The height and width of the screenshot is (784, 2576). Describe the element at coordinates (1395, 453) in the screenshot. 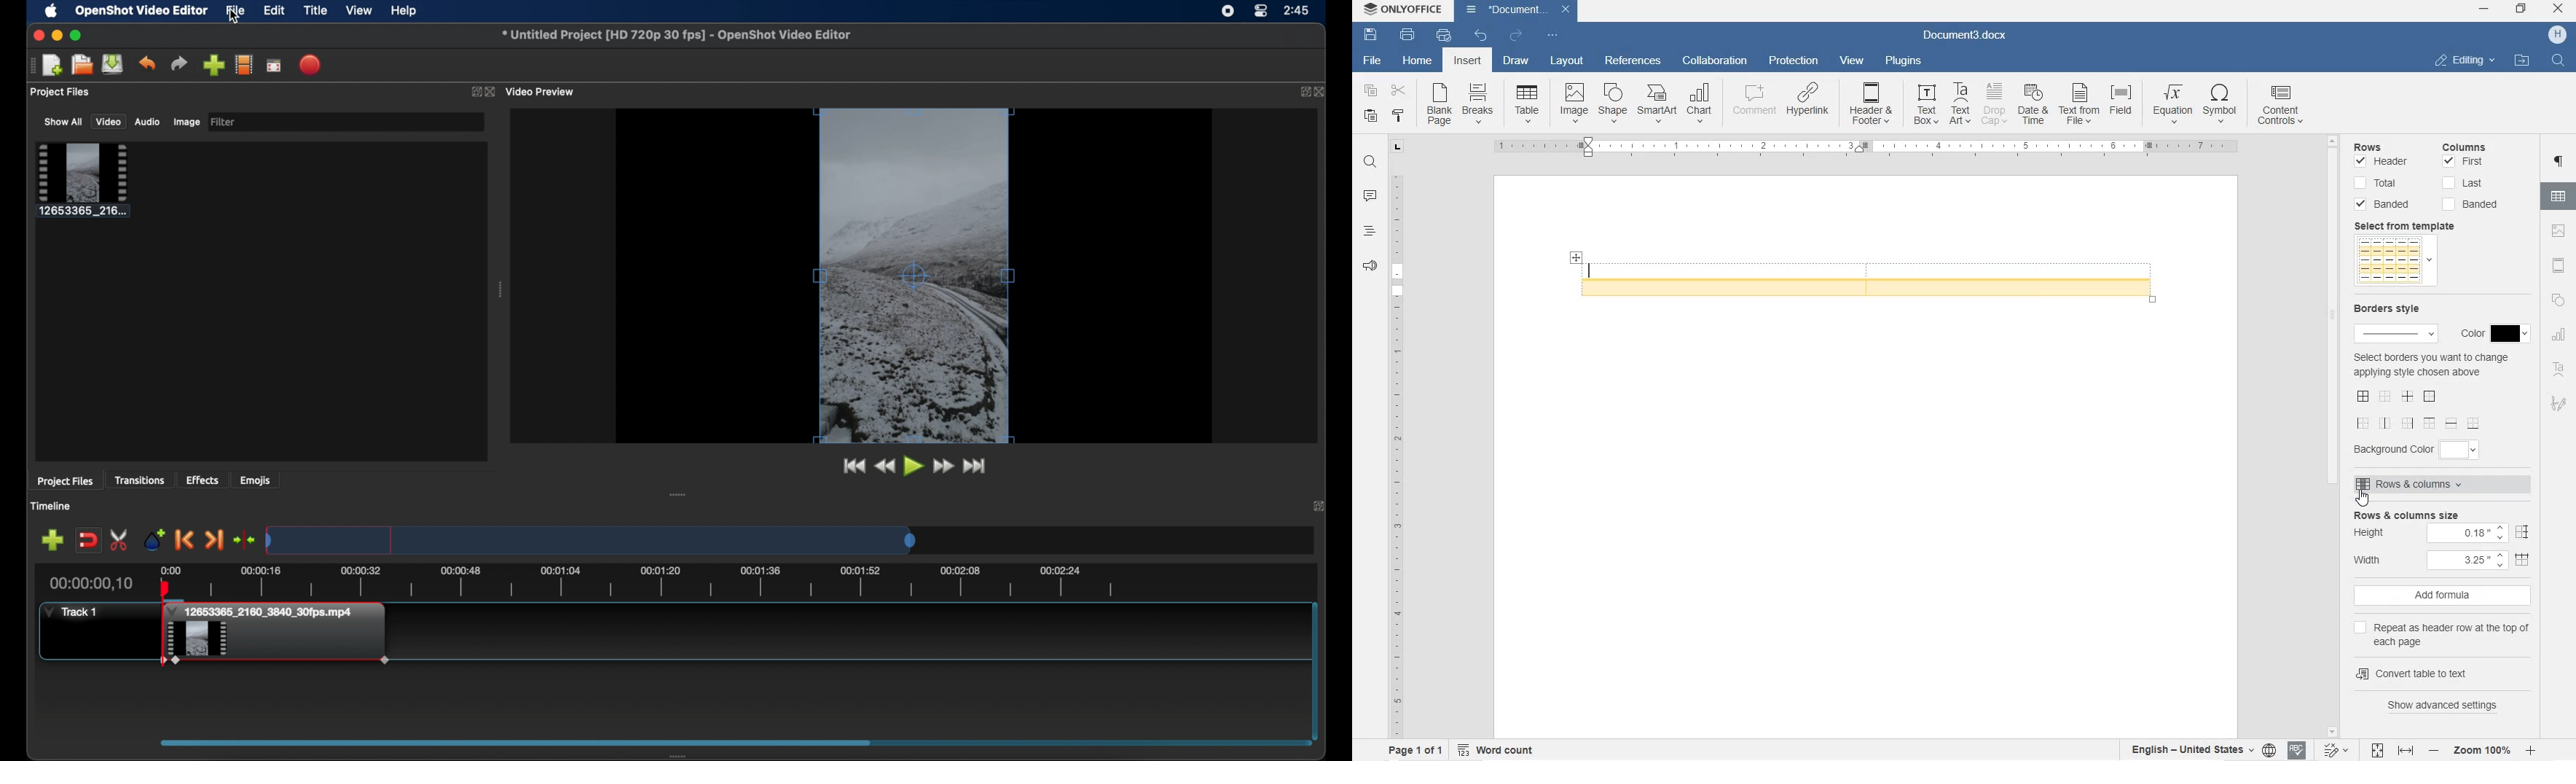

I see `RULER` at that location.